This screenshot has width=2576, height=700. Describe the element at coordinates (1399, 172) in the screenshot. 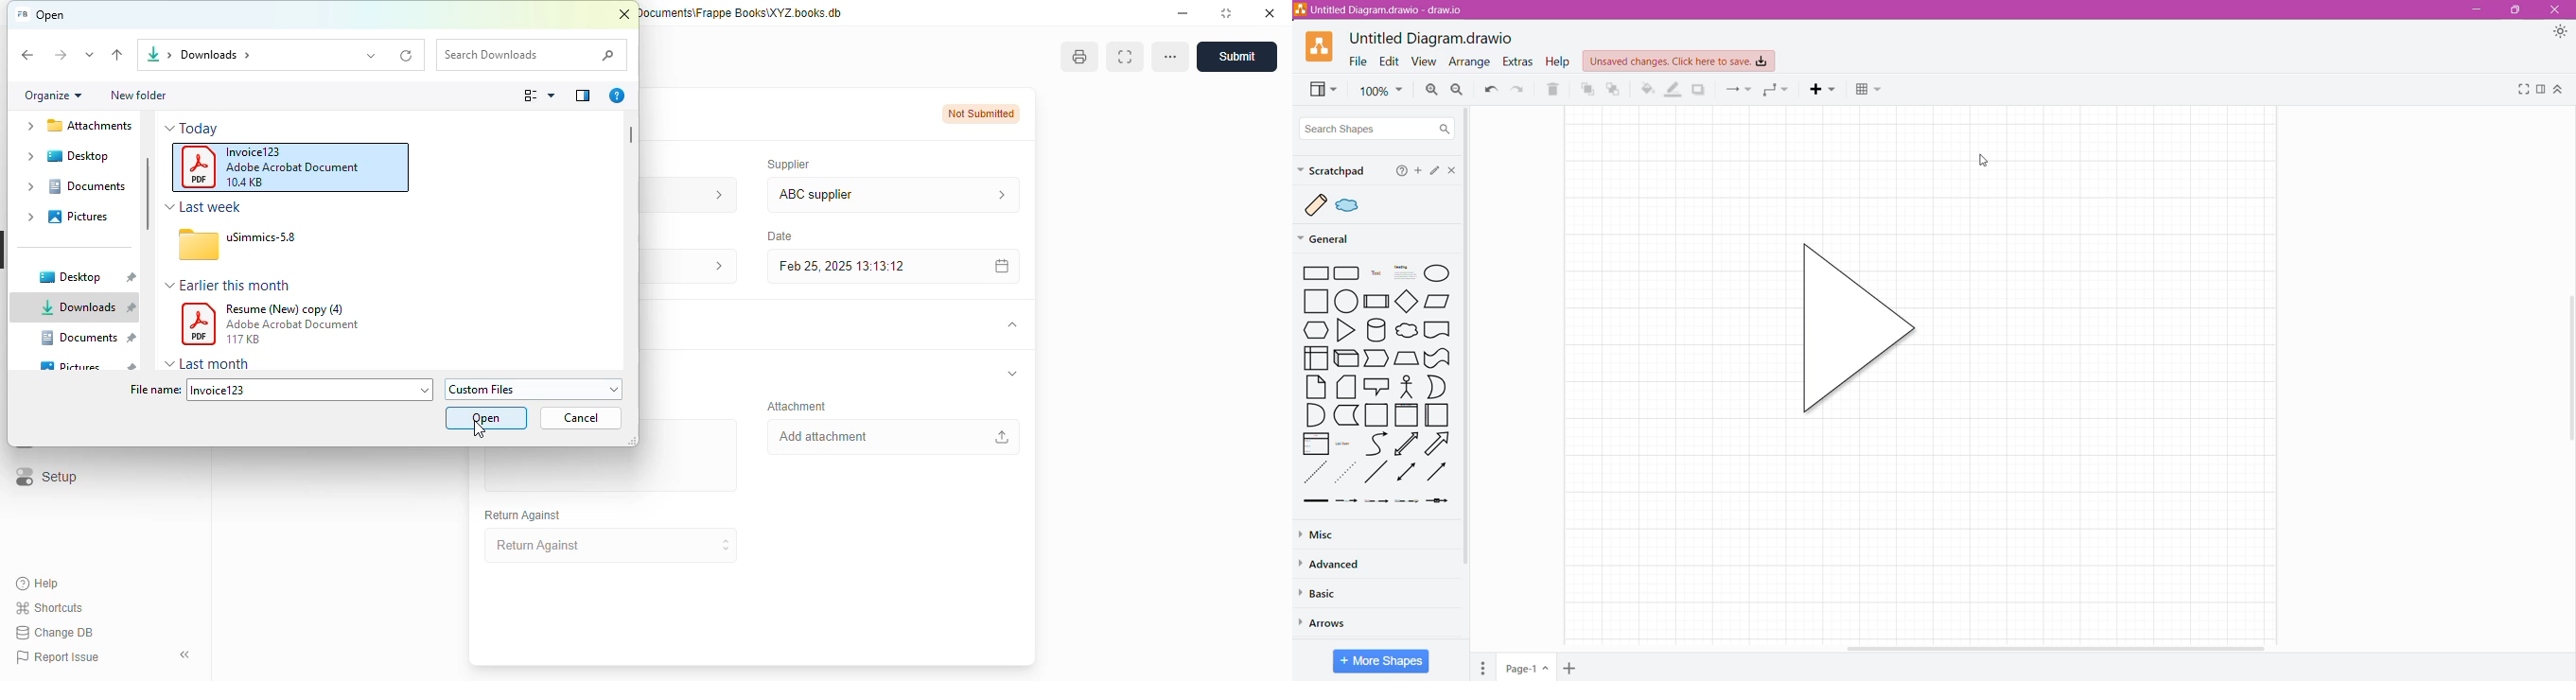

I see `Help` at that location.